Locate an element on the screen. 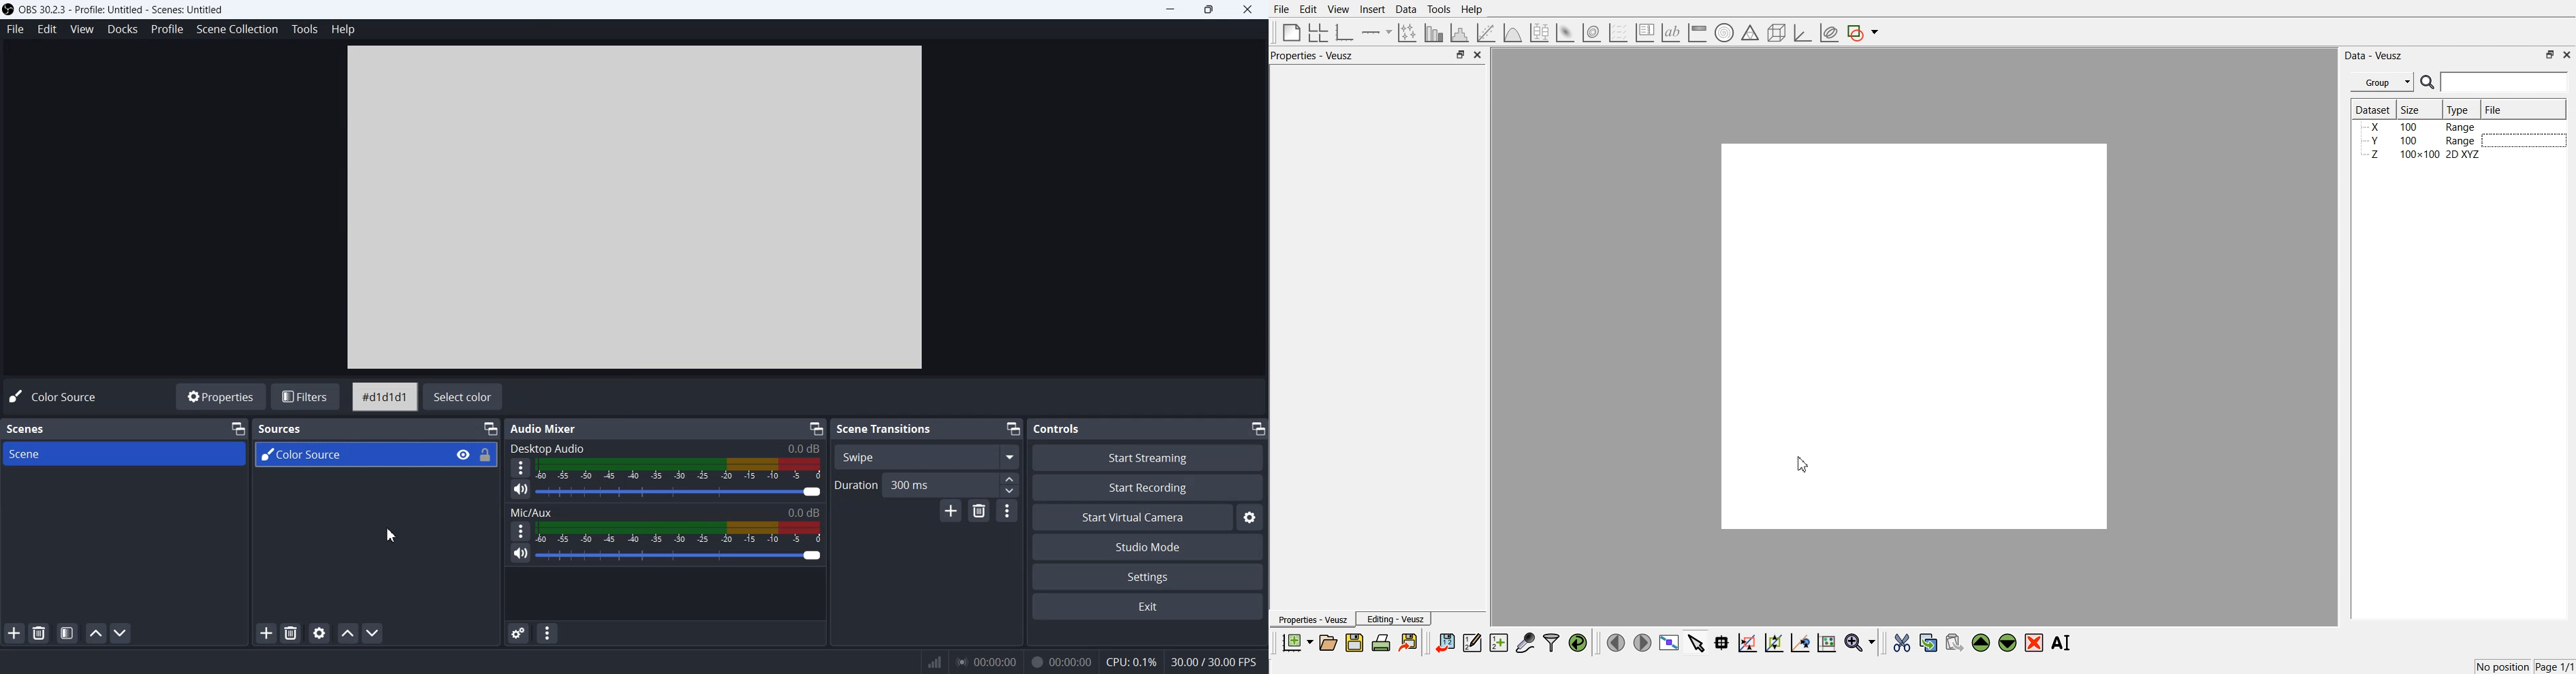 The height and width of the screenshot is (700, 2576). Scene Collection is located at coordinates (237, 30).